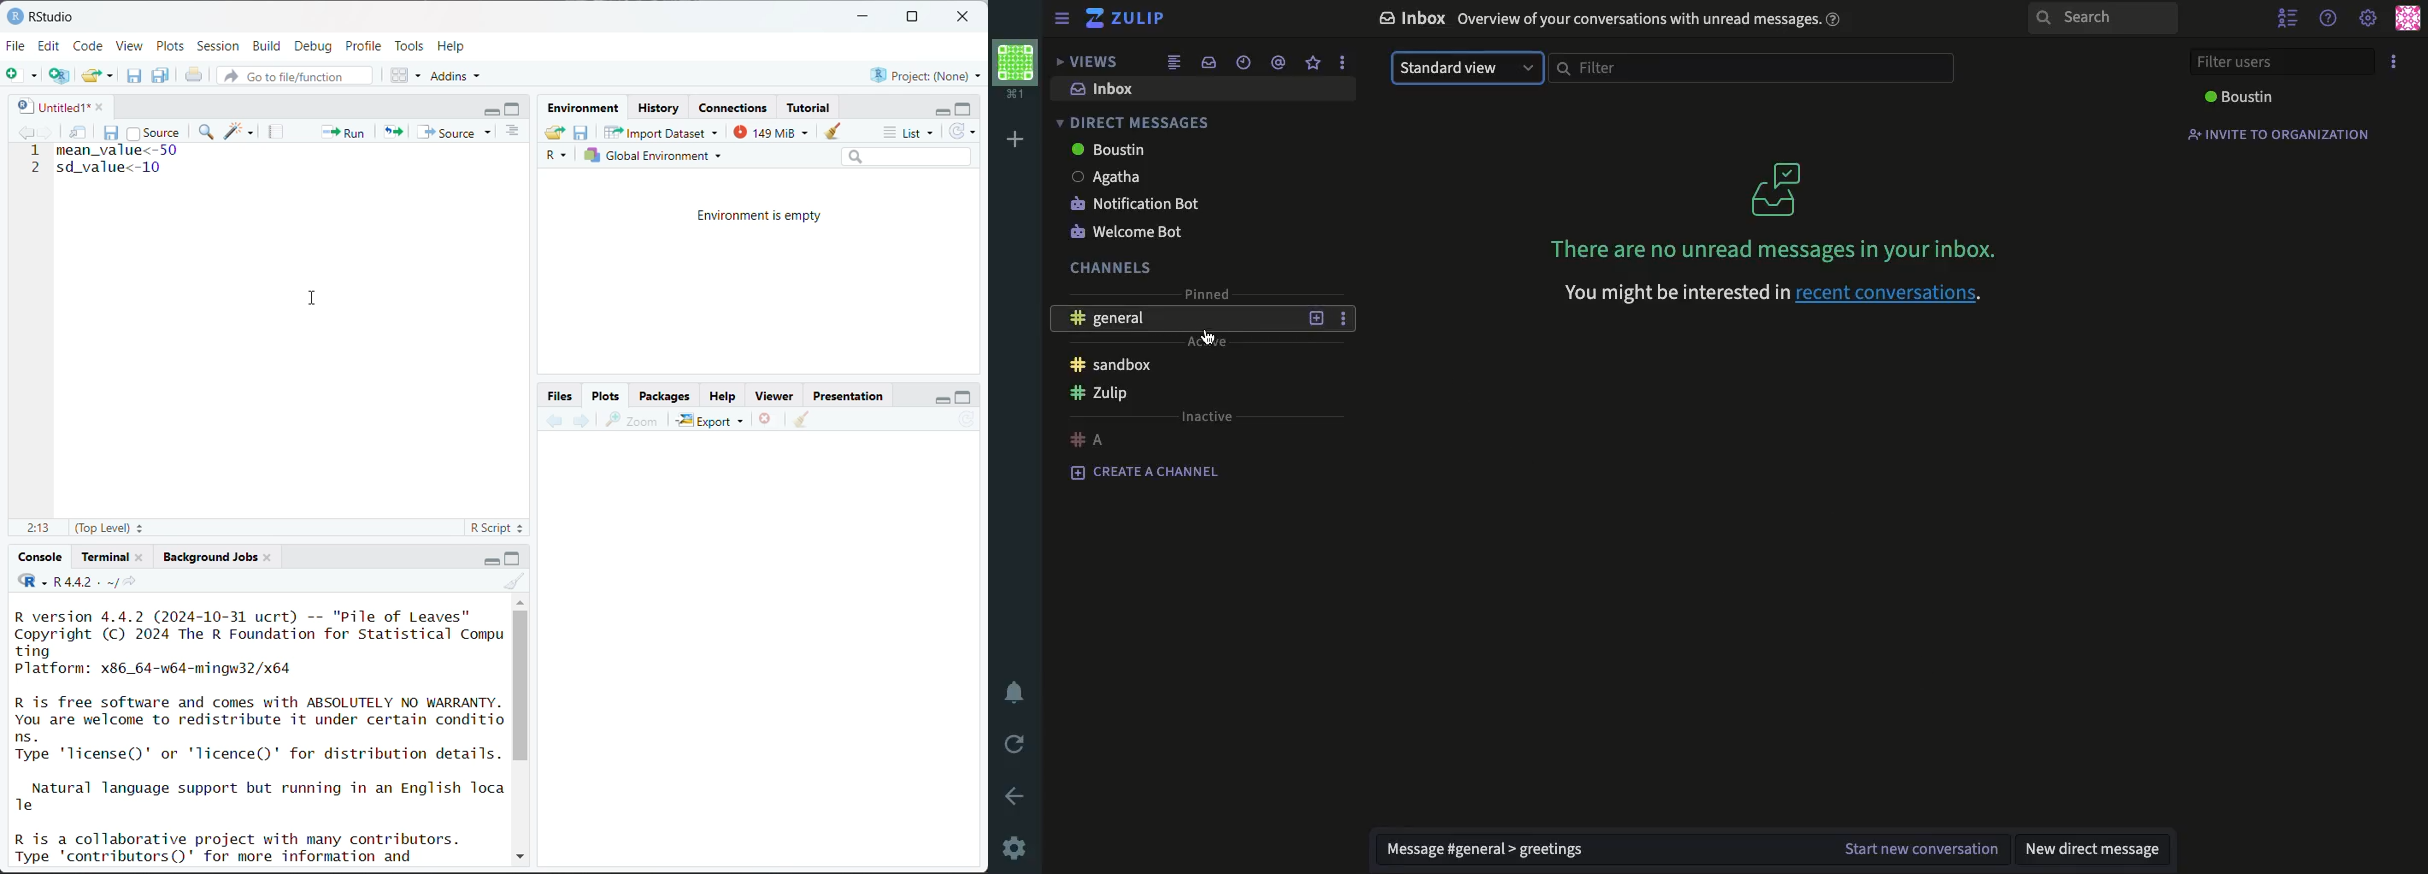 This screenshot has width=2436, height=896. Describe the element at coordinates (761, 216) in the screenshot. I see `Environment is empty` at that location.